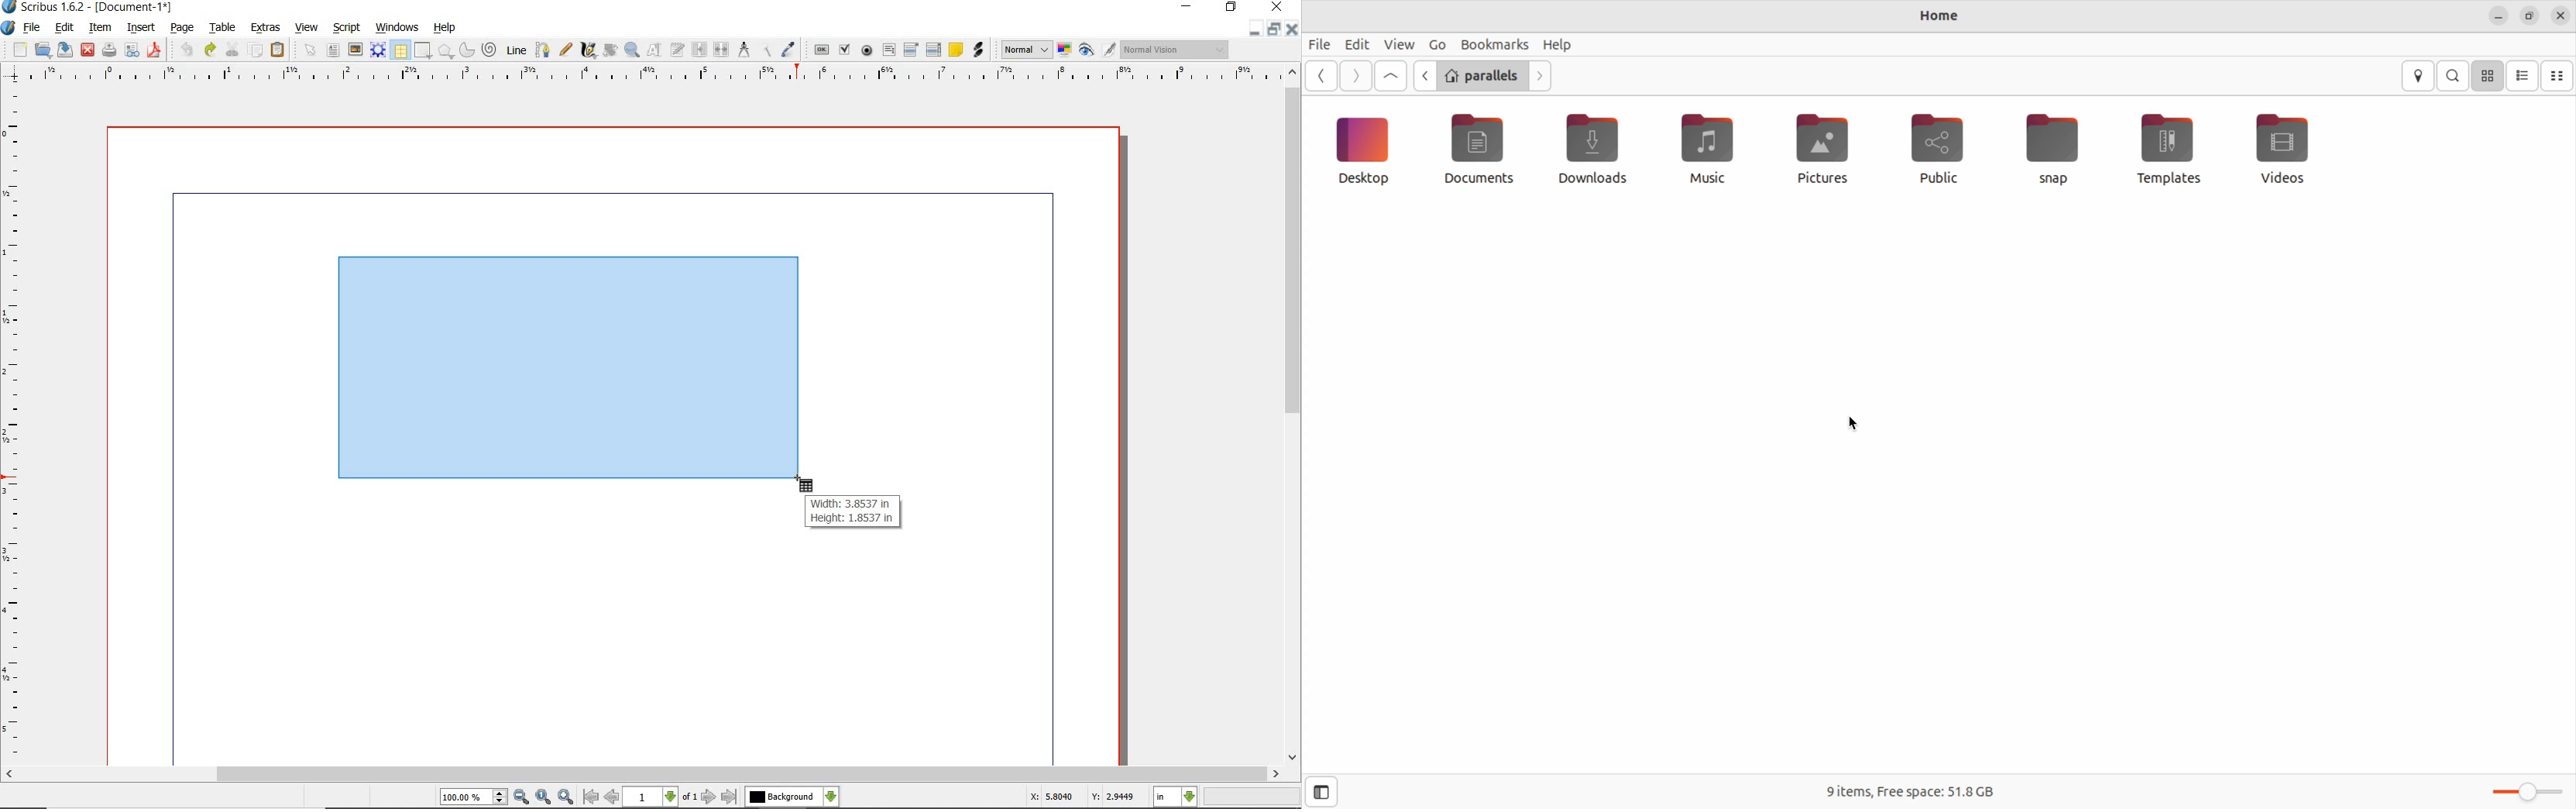 This screenshot has height=812, width=2576. I want to click on bezier curve, so click(542, 50).